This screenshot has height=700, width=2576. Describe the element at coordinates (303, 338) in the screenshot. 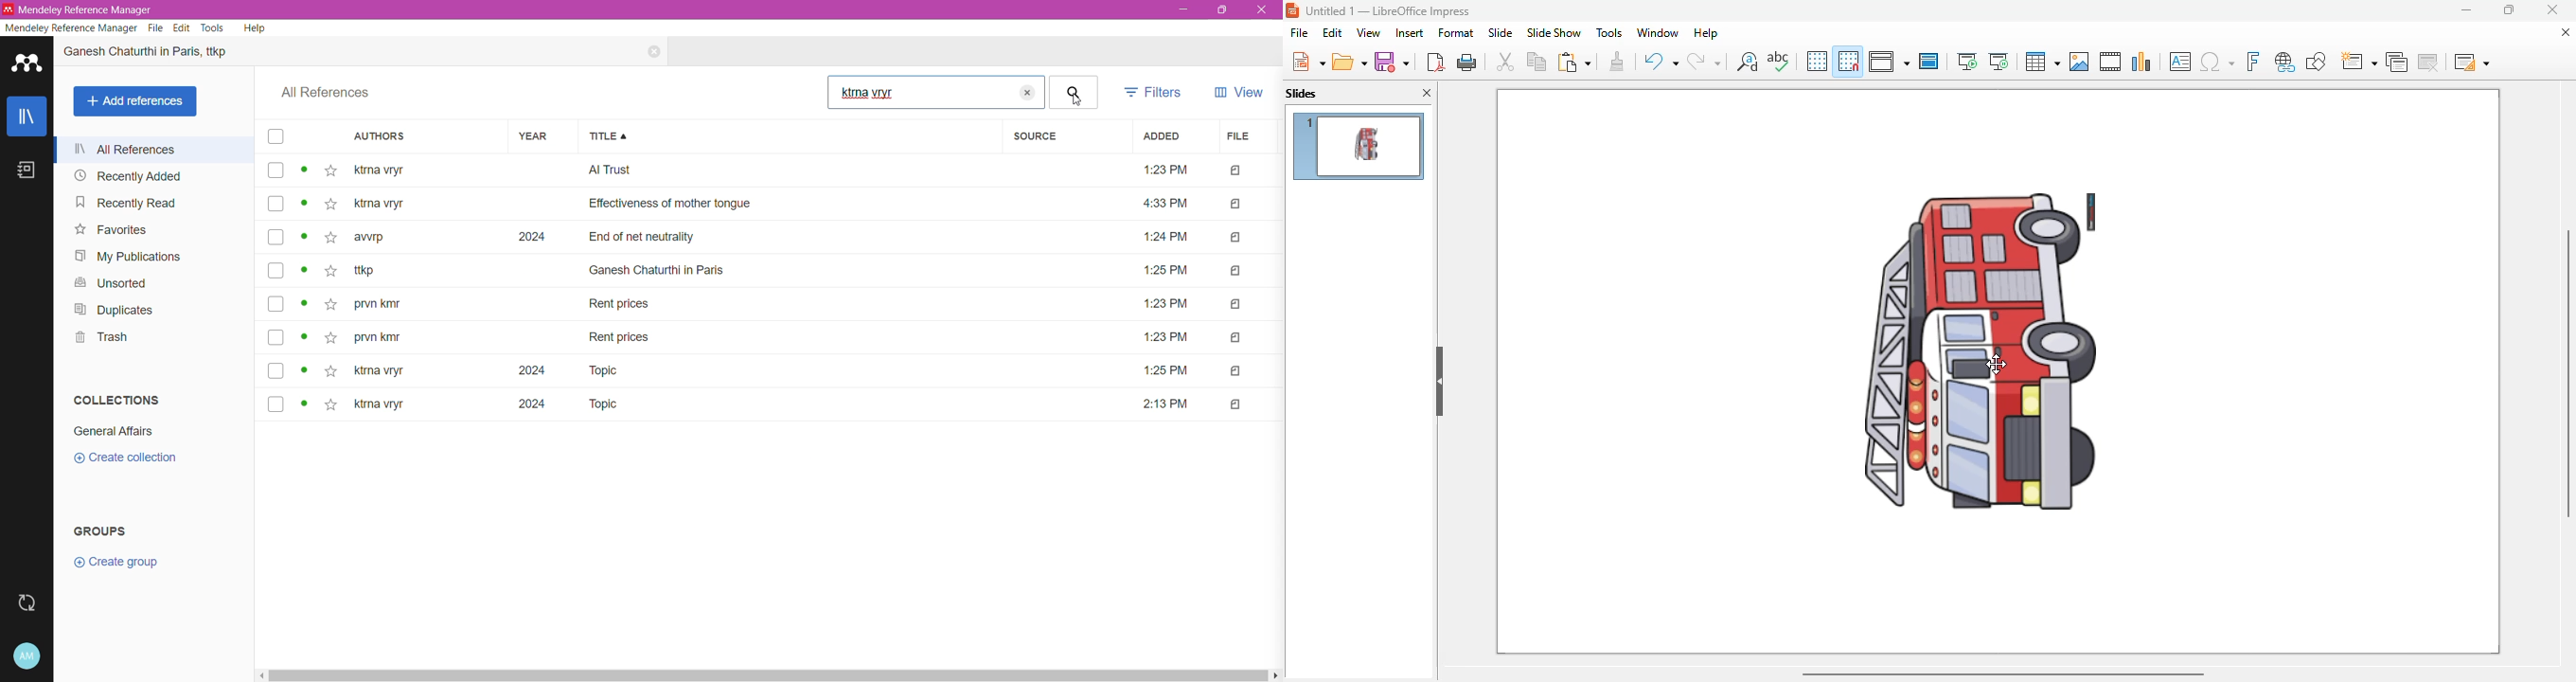

I see `view status` at that location.